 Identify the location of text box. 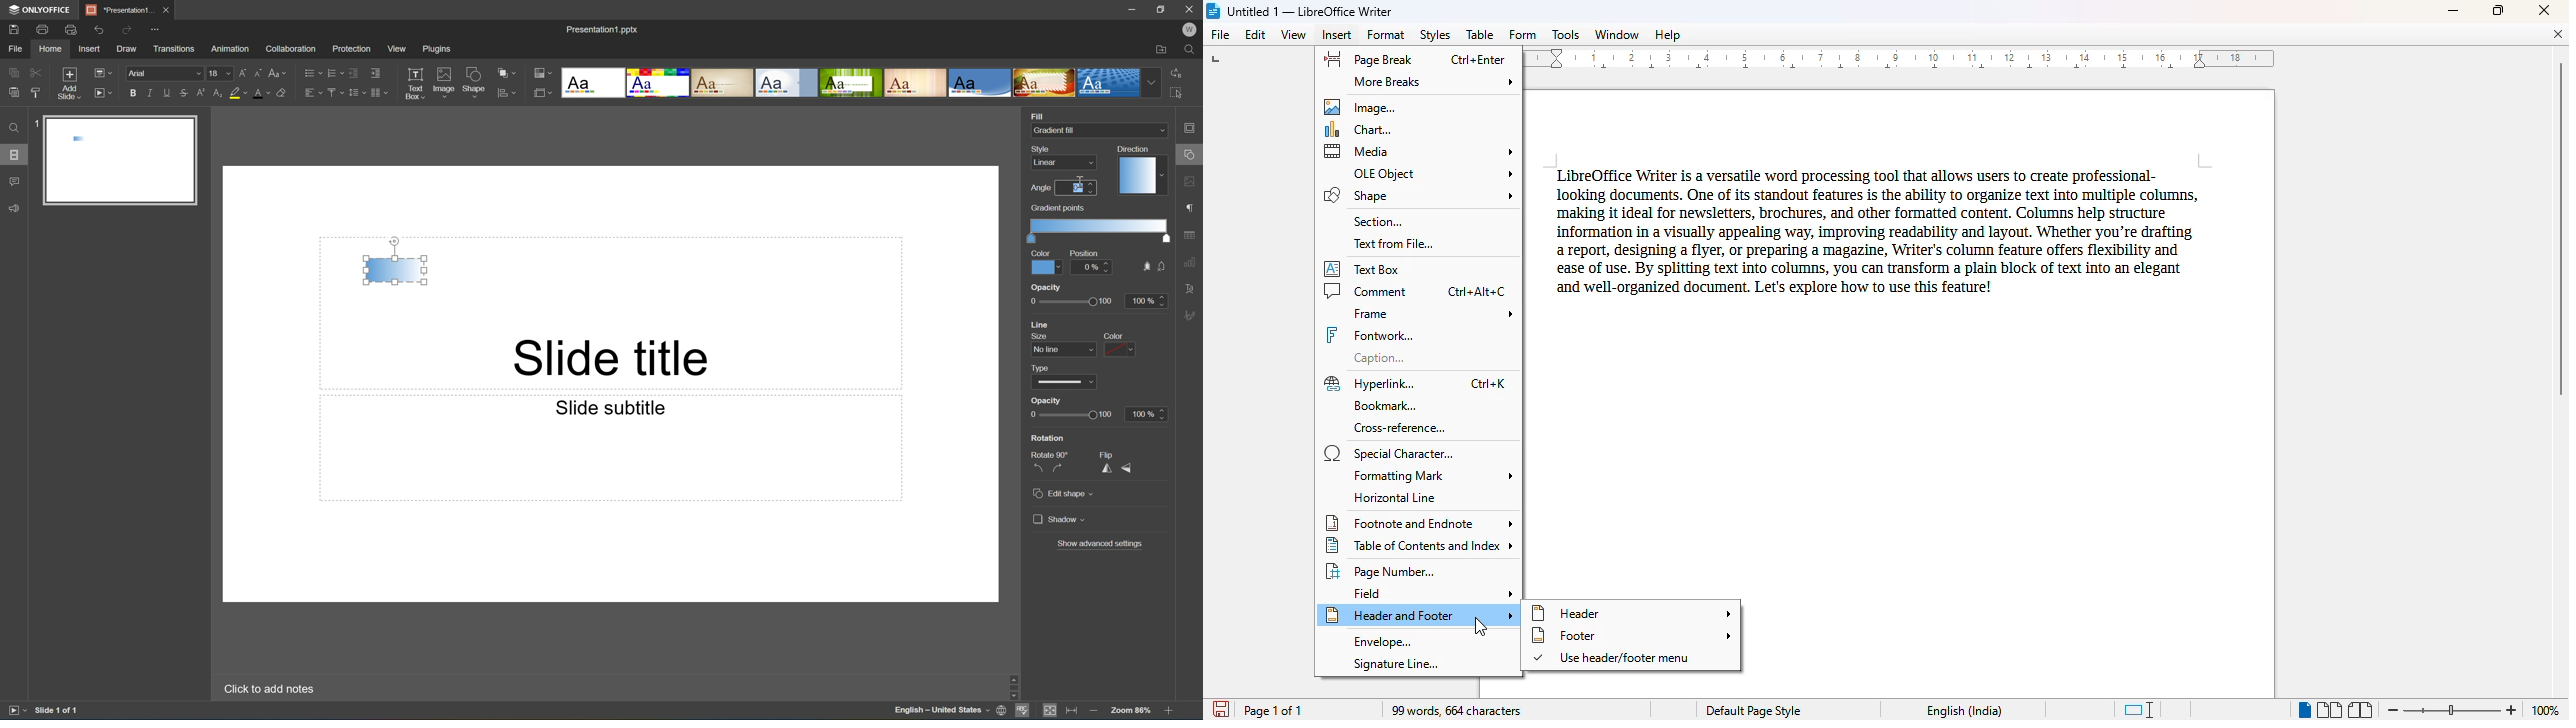
(1369, 268).